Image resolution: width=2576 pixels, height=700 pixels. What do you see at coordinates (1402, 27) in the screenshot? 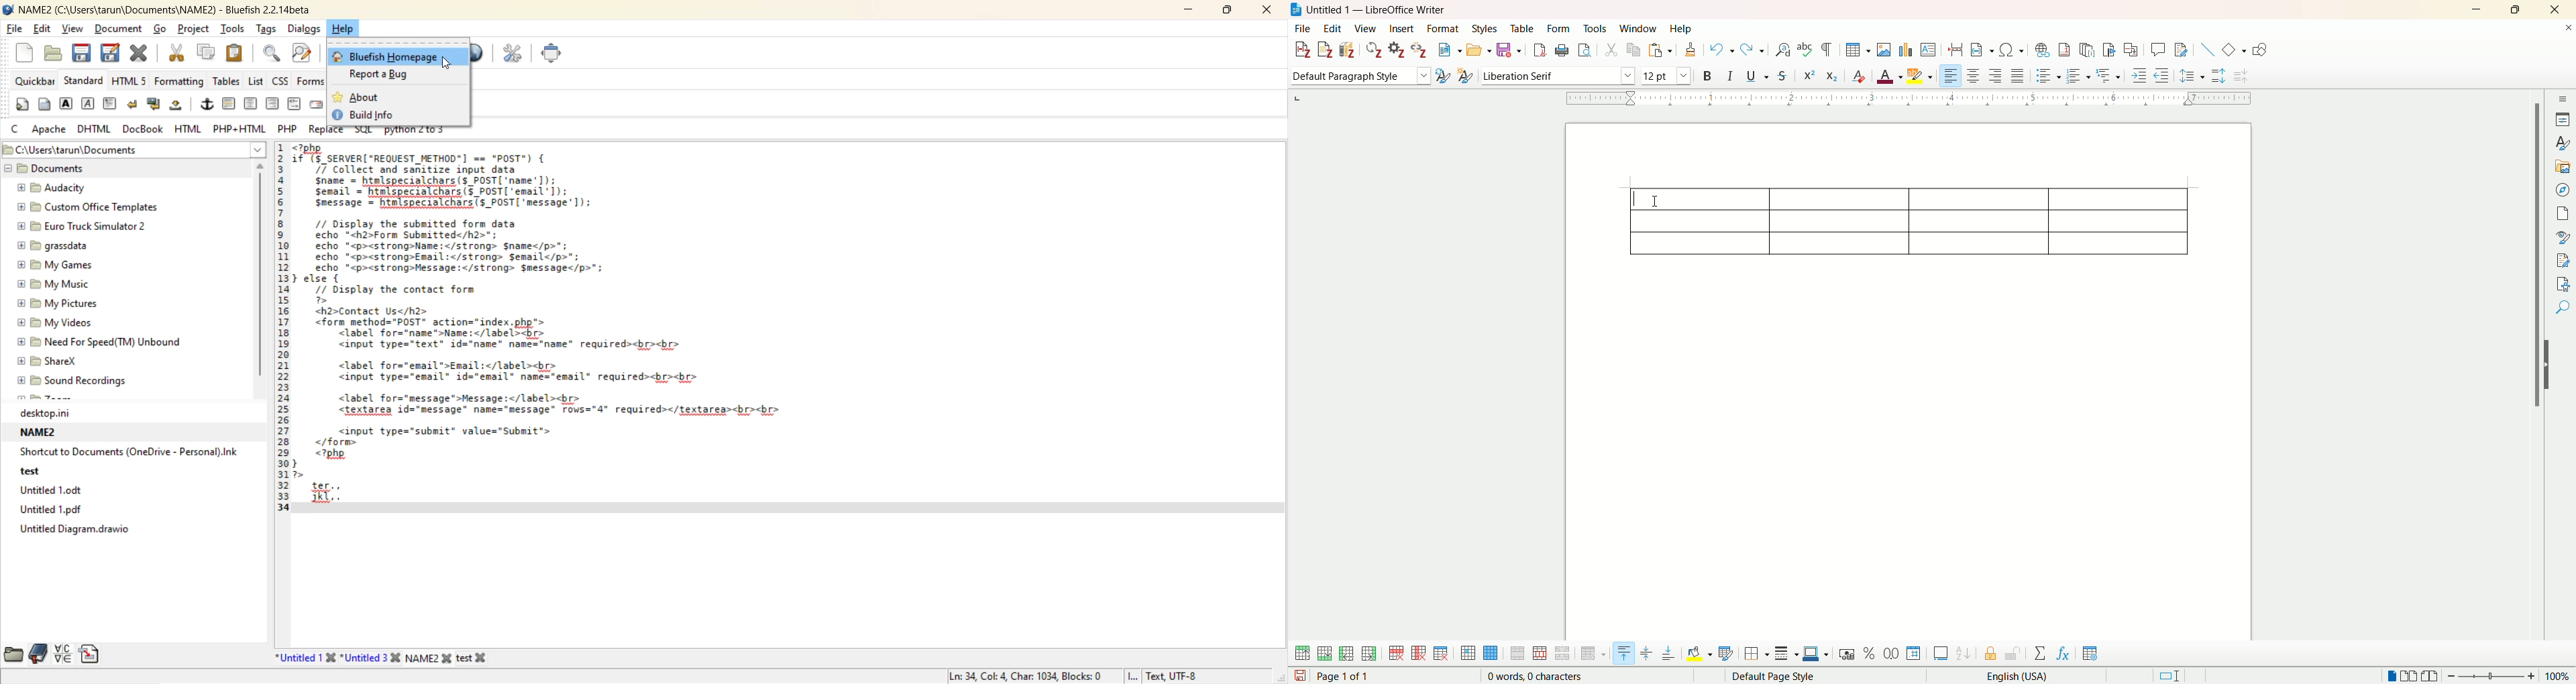
I see `insert` at bounding box center [1402, 27].